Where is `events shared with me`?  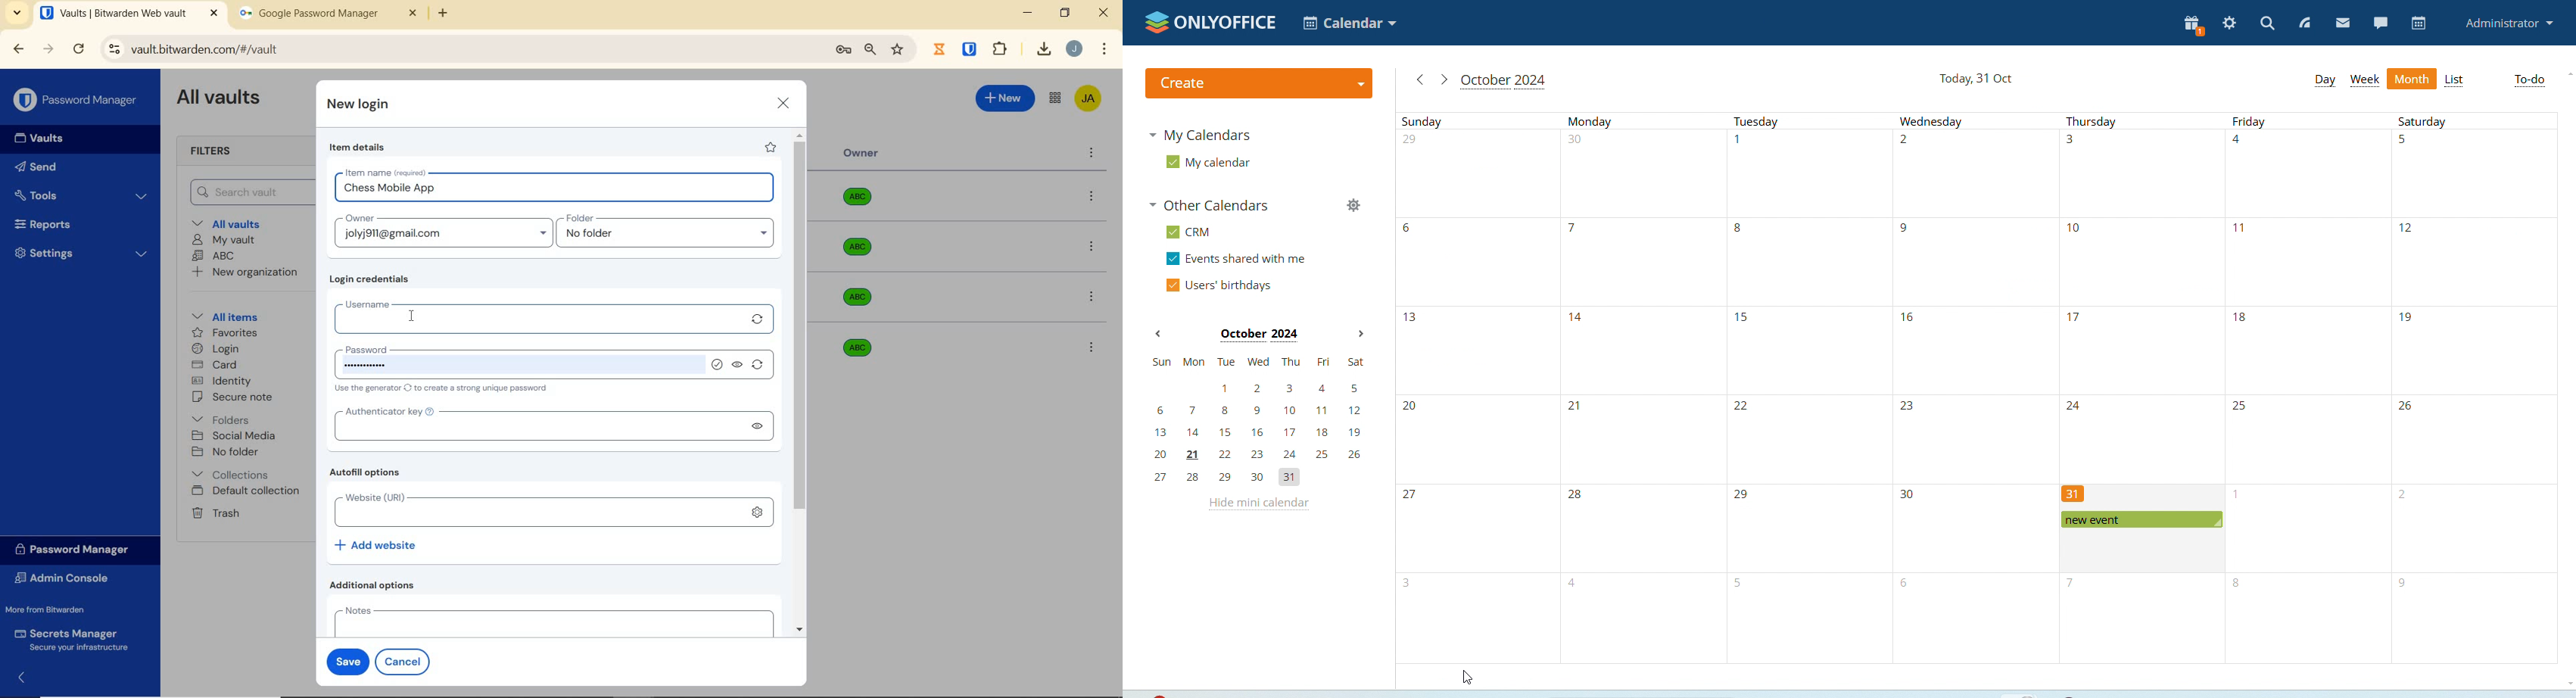 events shared with me is located at coordinates (1235, 258).